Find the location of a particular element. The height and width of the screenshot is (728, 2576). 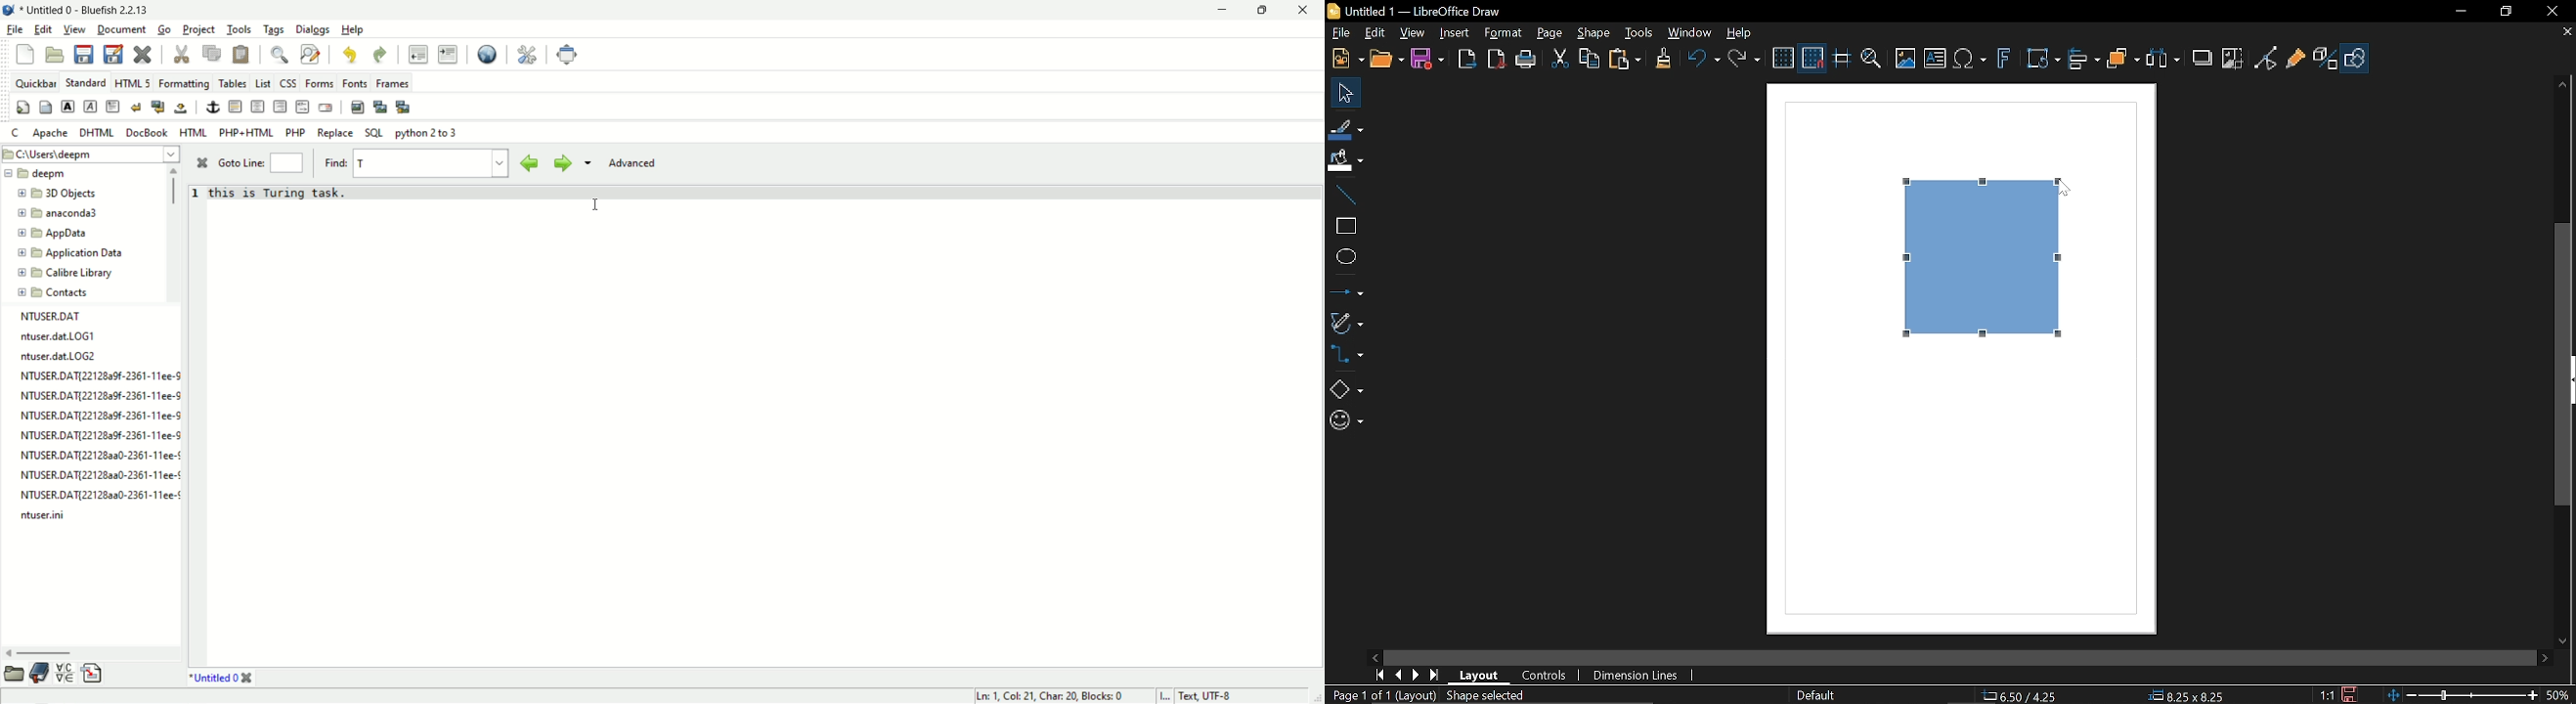

Help is located at coordinates (352, 30).